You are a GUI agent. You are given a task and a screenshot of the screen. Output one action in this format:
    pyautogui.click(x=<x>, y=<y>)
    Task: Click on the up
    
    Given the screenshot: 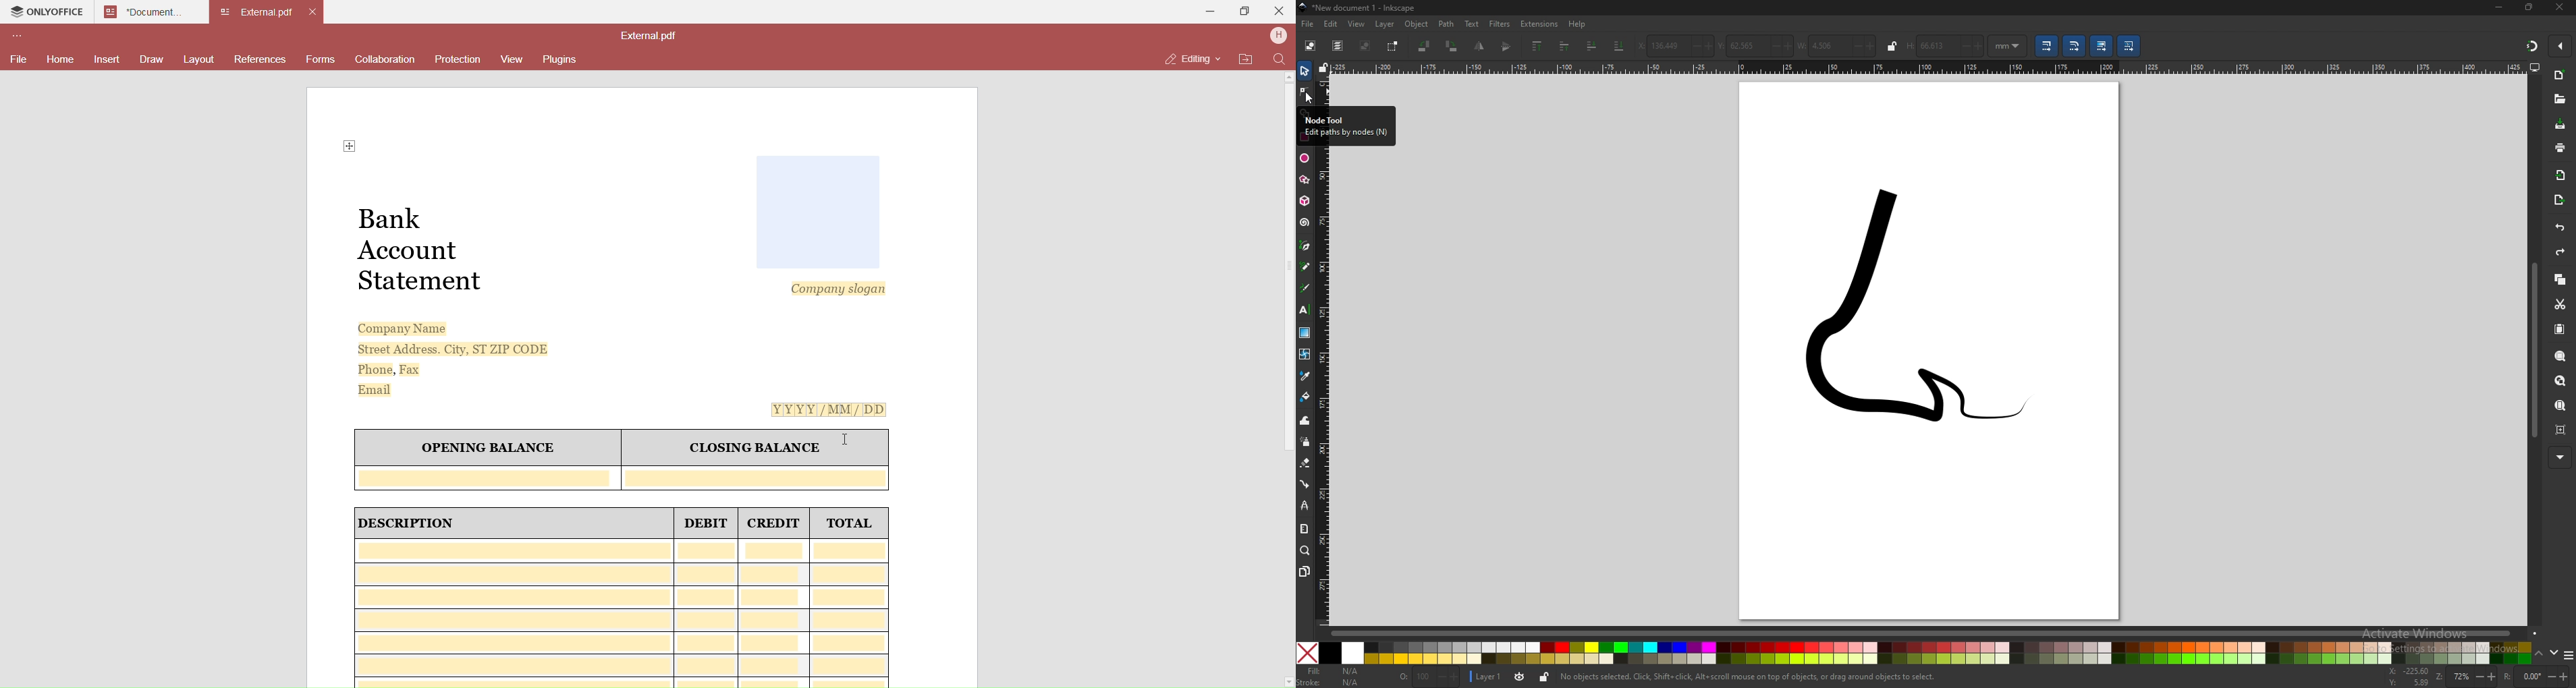 What is the action you would take?
    pyautogui.click(x=2540, y=654)
    